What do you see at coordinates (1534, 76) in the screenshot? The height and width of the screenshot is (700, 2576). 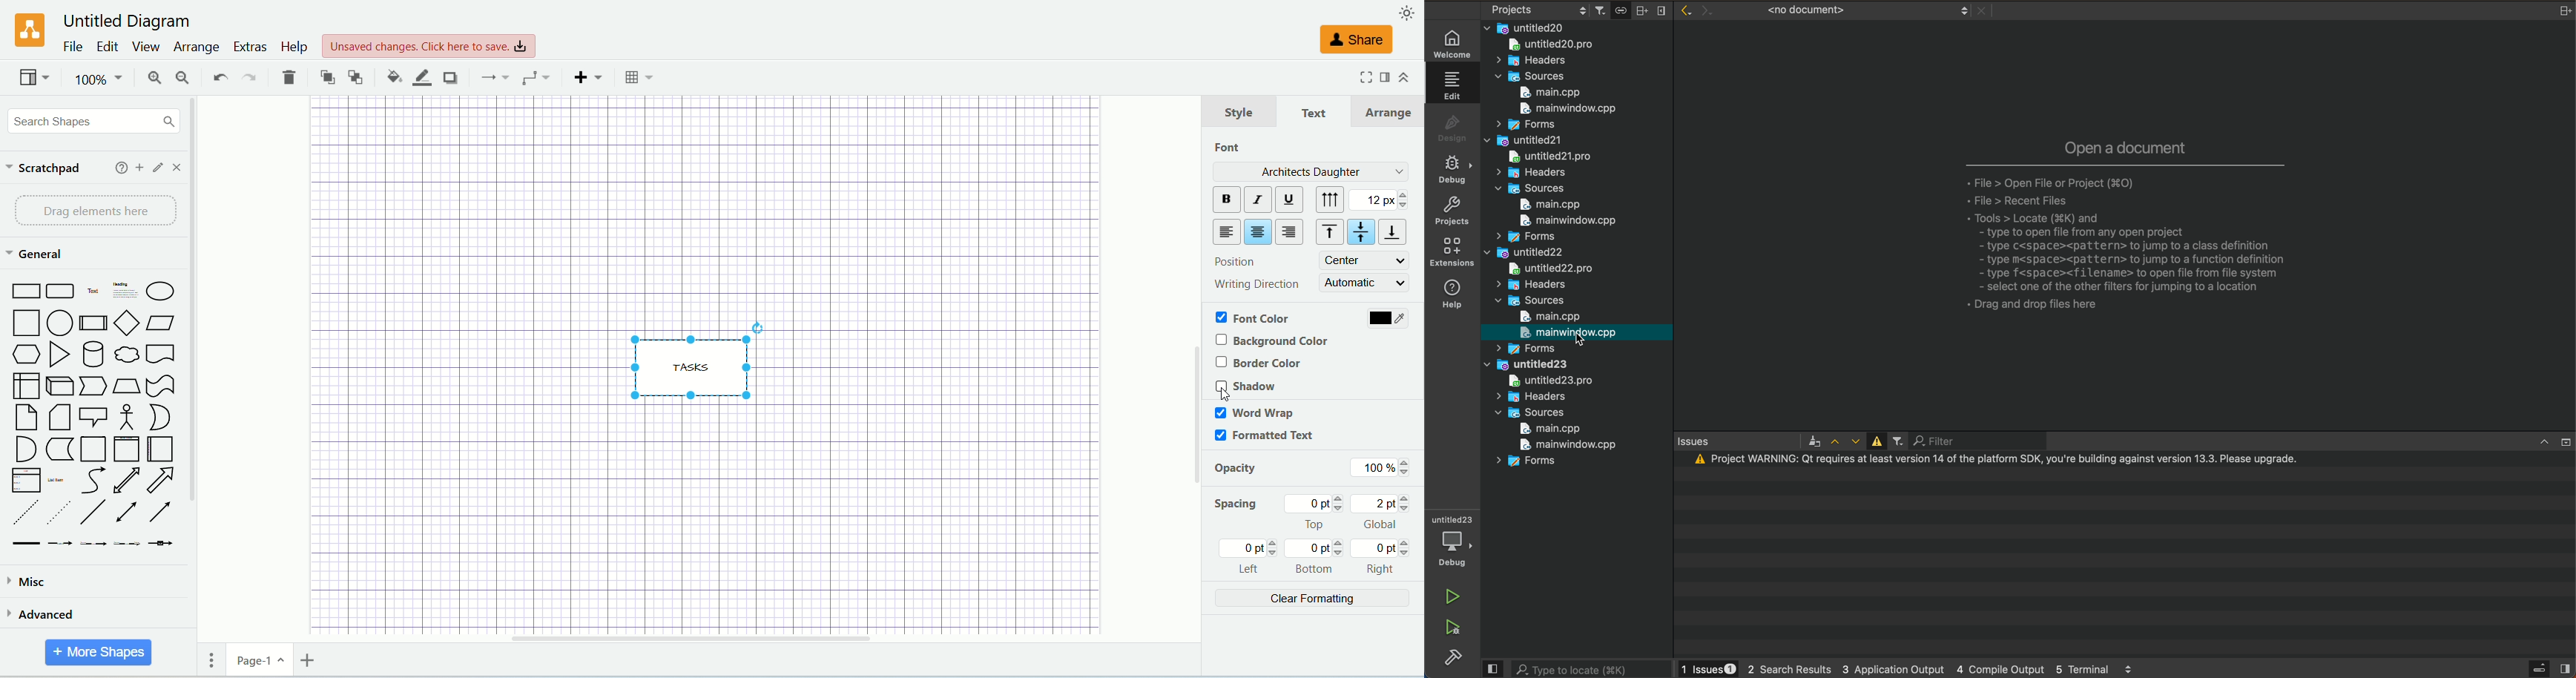 I see `sources` at bounding box center [1534, 76].